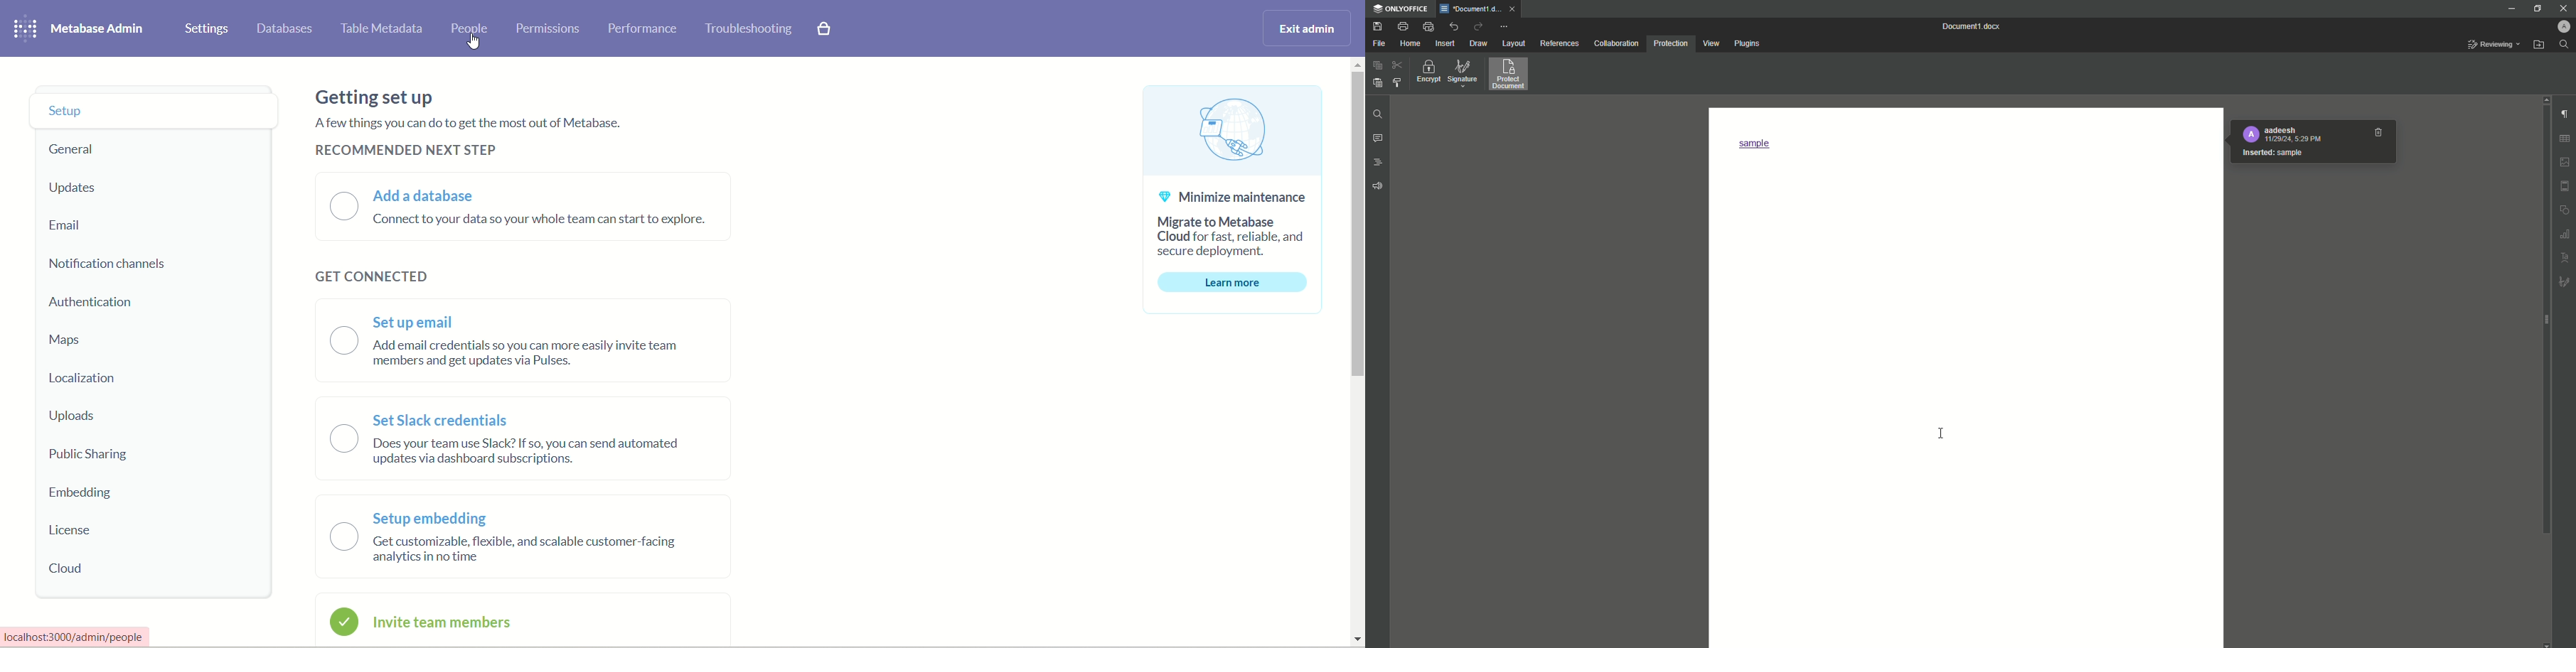  I want to click on Choose Styling, so click(1397, 82).